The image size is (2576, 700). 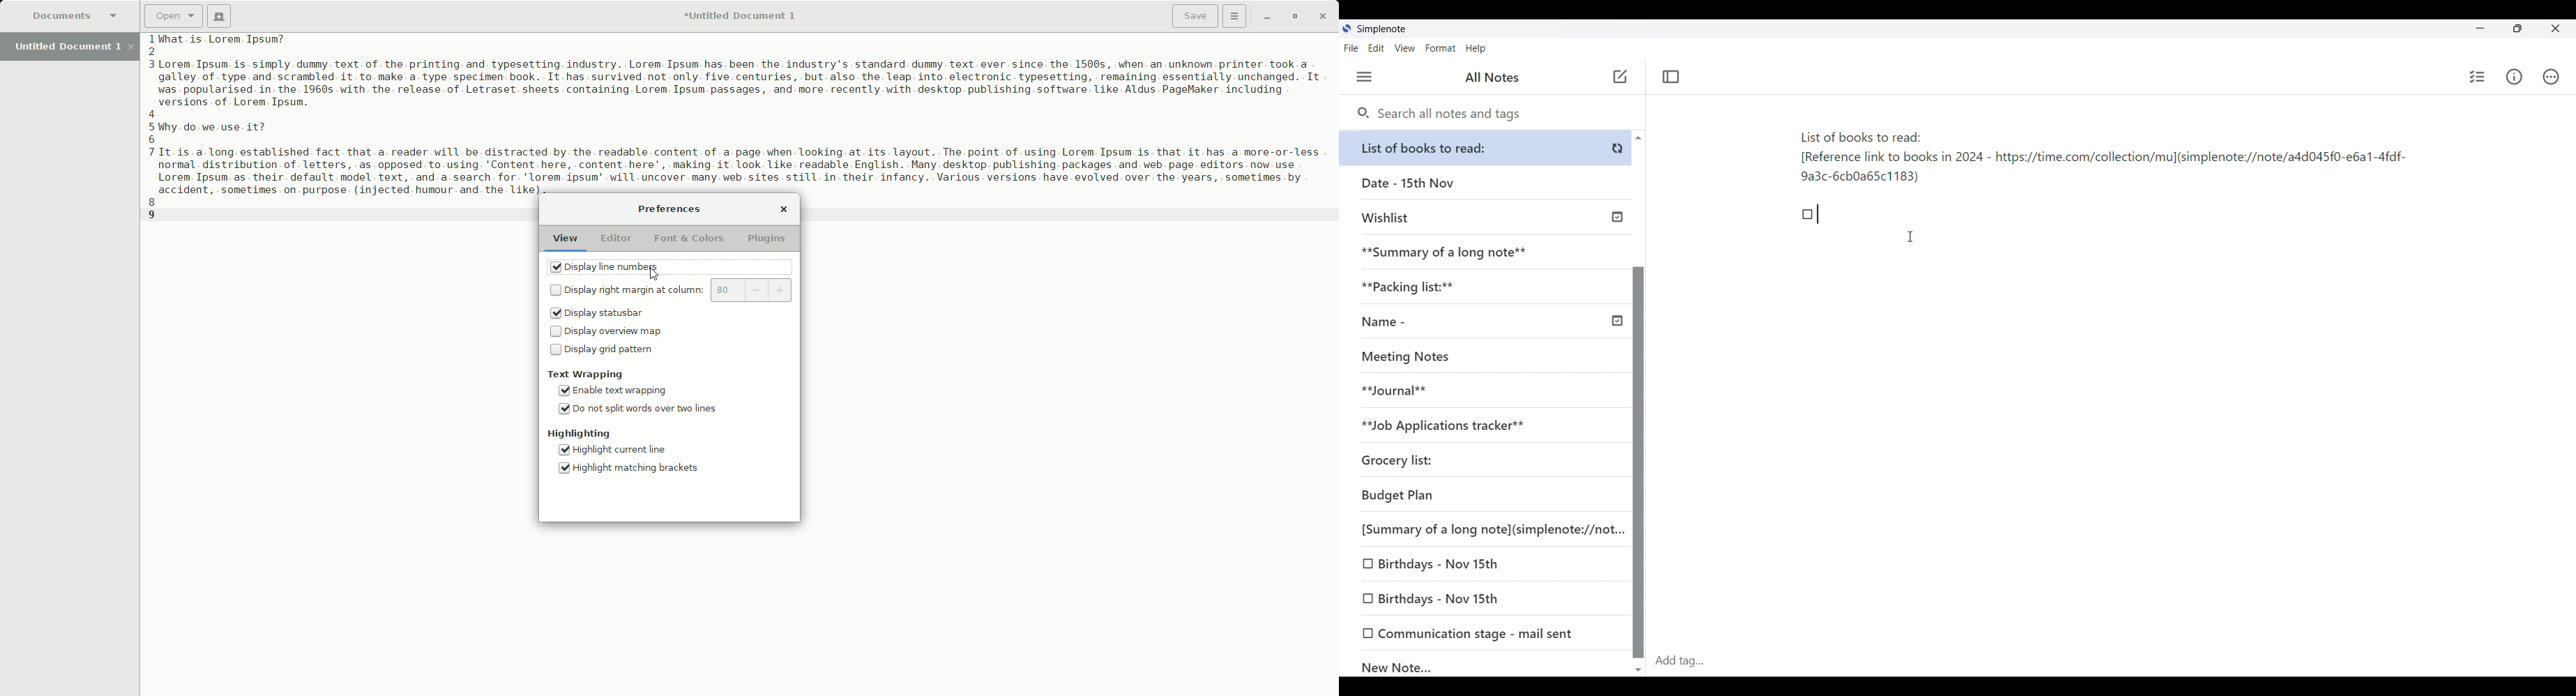 What do you see at coordinates (2101, 160) in the screenshot?
I see `List of books to read:
[Reference link to books in 2024 - https://time.com/collection/mul(simplenote:/note/add045f0-e6a1-4fdf-` at bounding box center [2101, 160].